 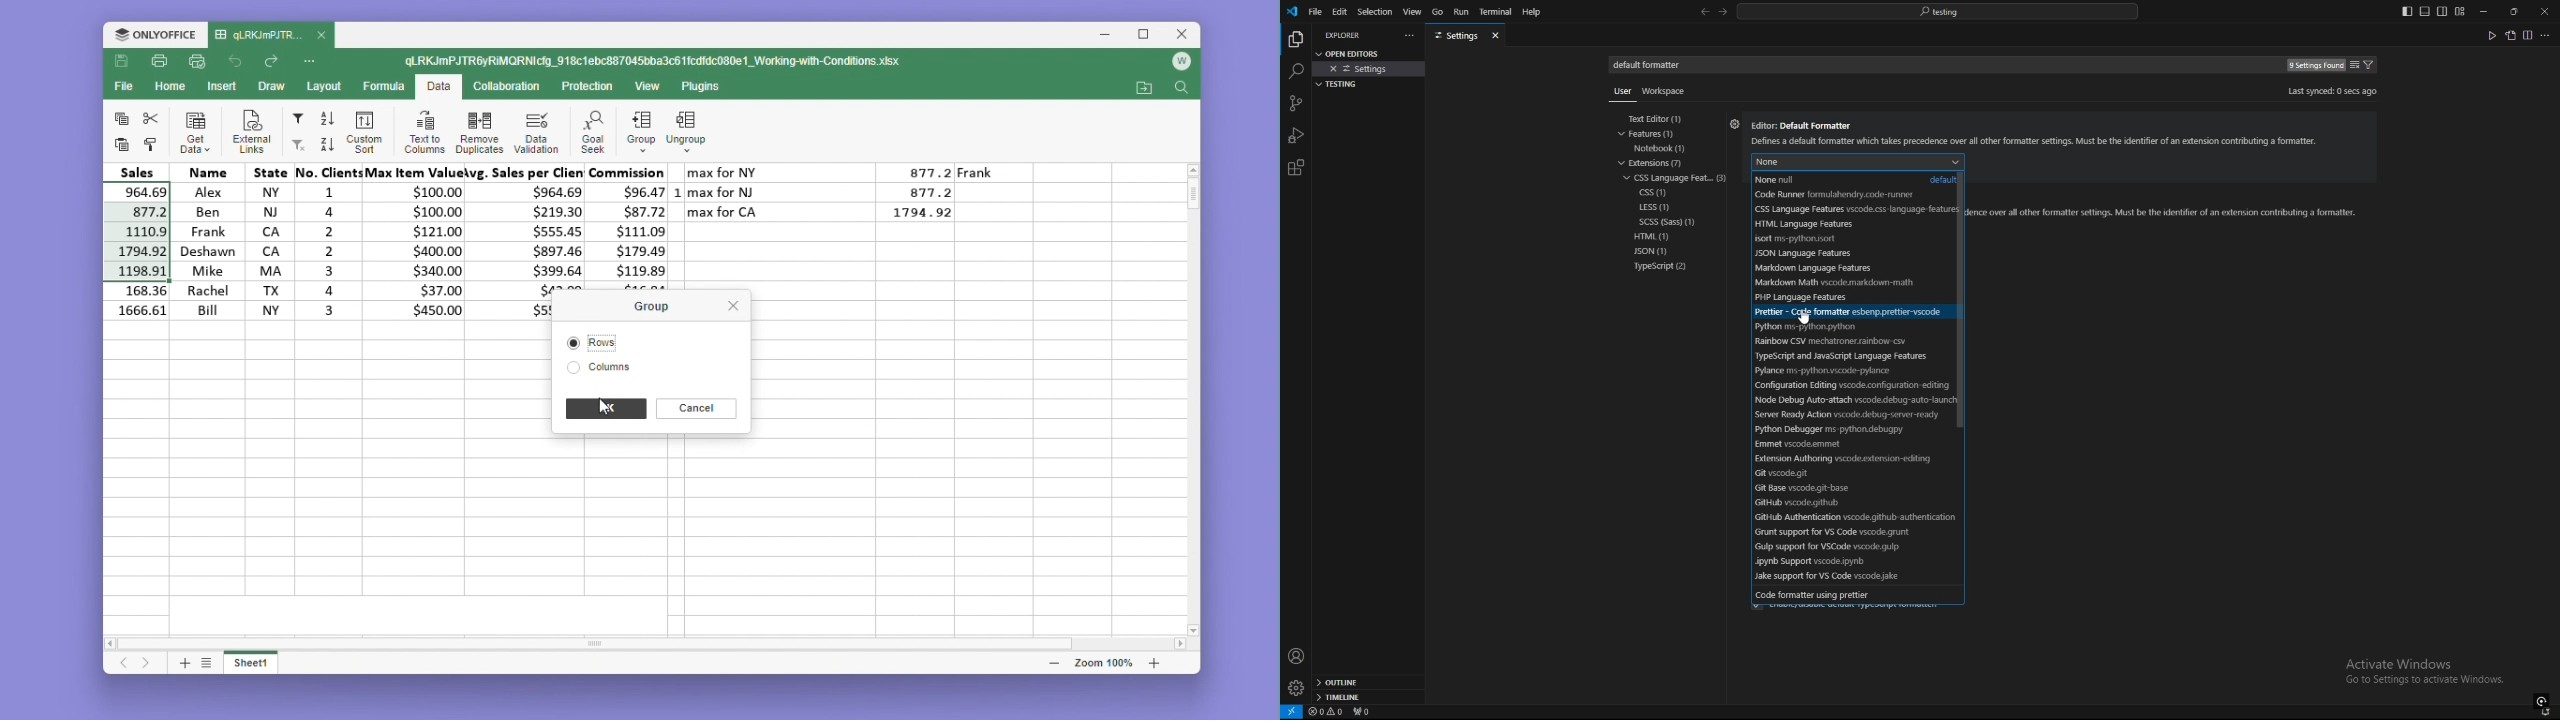 What do you see at coordinates (121, 117) in the screenshot?
I see `copy` at bounding box center [121, 117].